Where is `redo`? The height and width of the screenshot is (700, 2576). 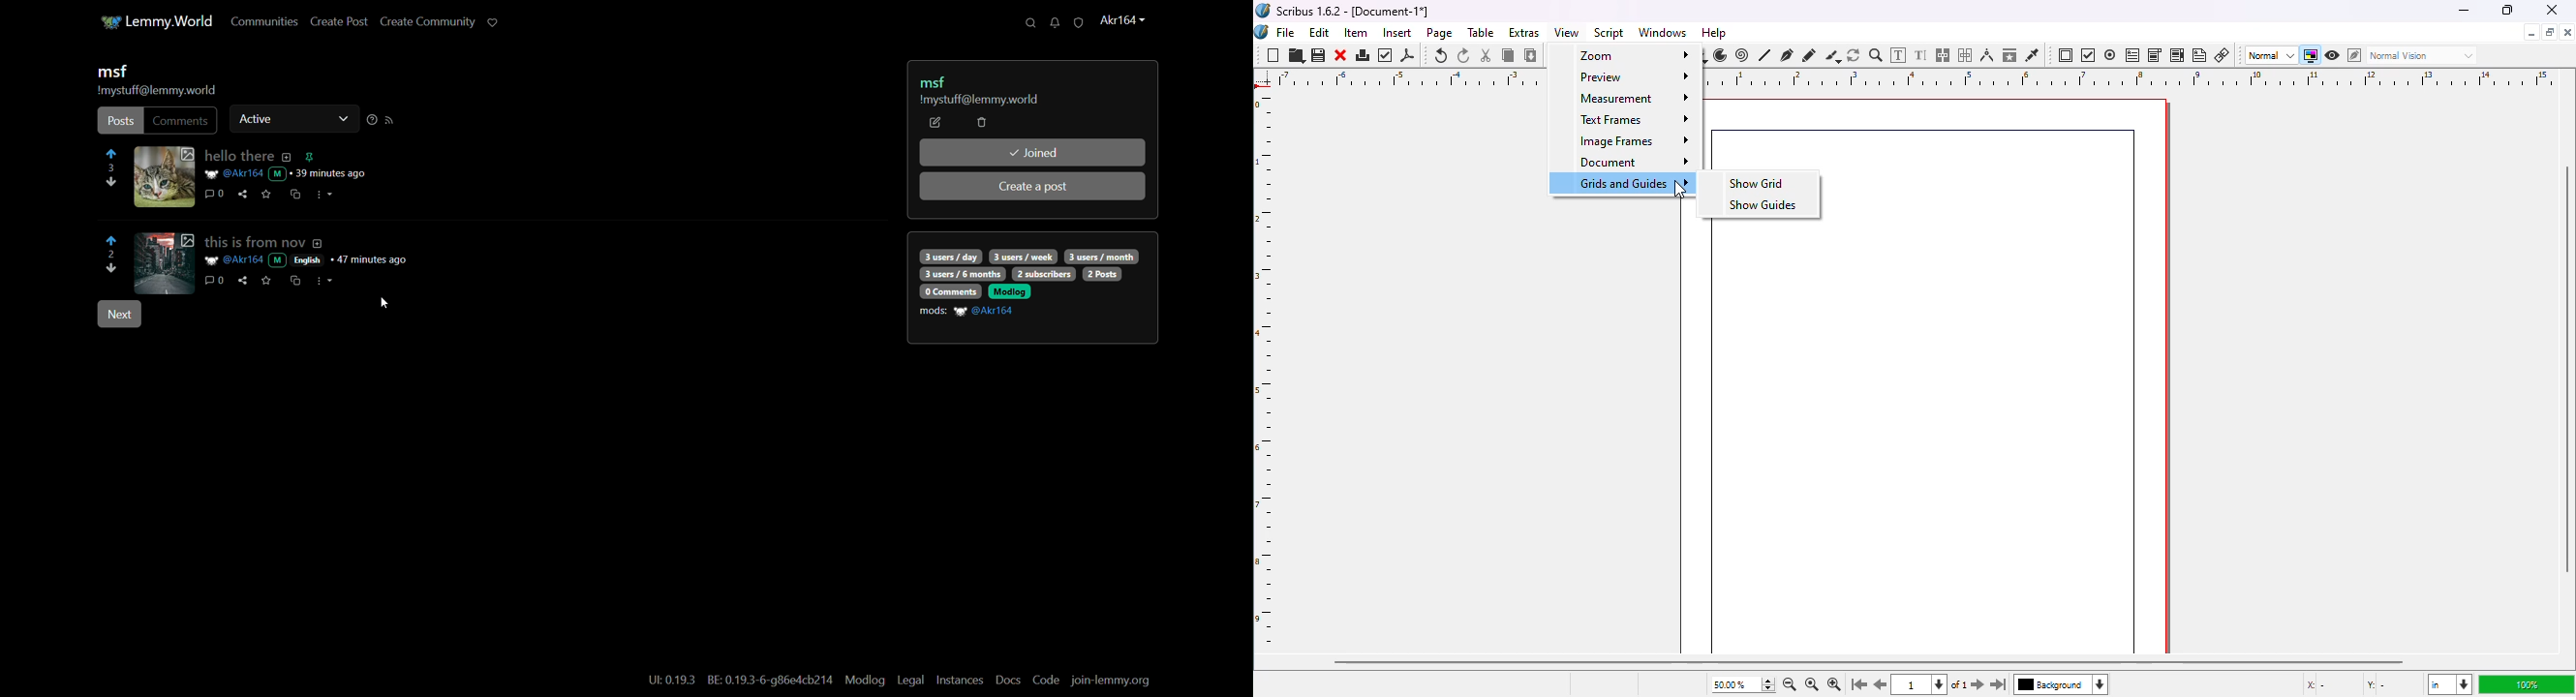
redo is located at coordinates (1464, 56).